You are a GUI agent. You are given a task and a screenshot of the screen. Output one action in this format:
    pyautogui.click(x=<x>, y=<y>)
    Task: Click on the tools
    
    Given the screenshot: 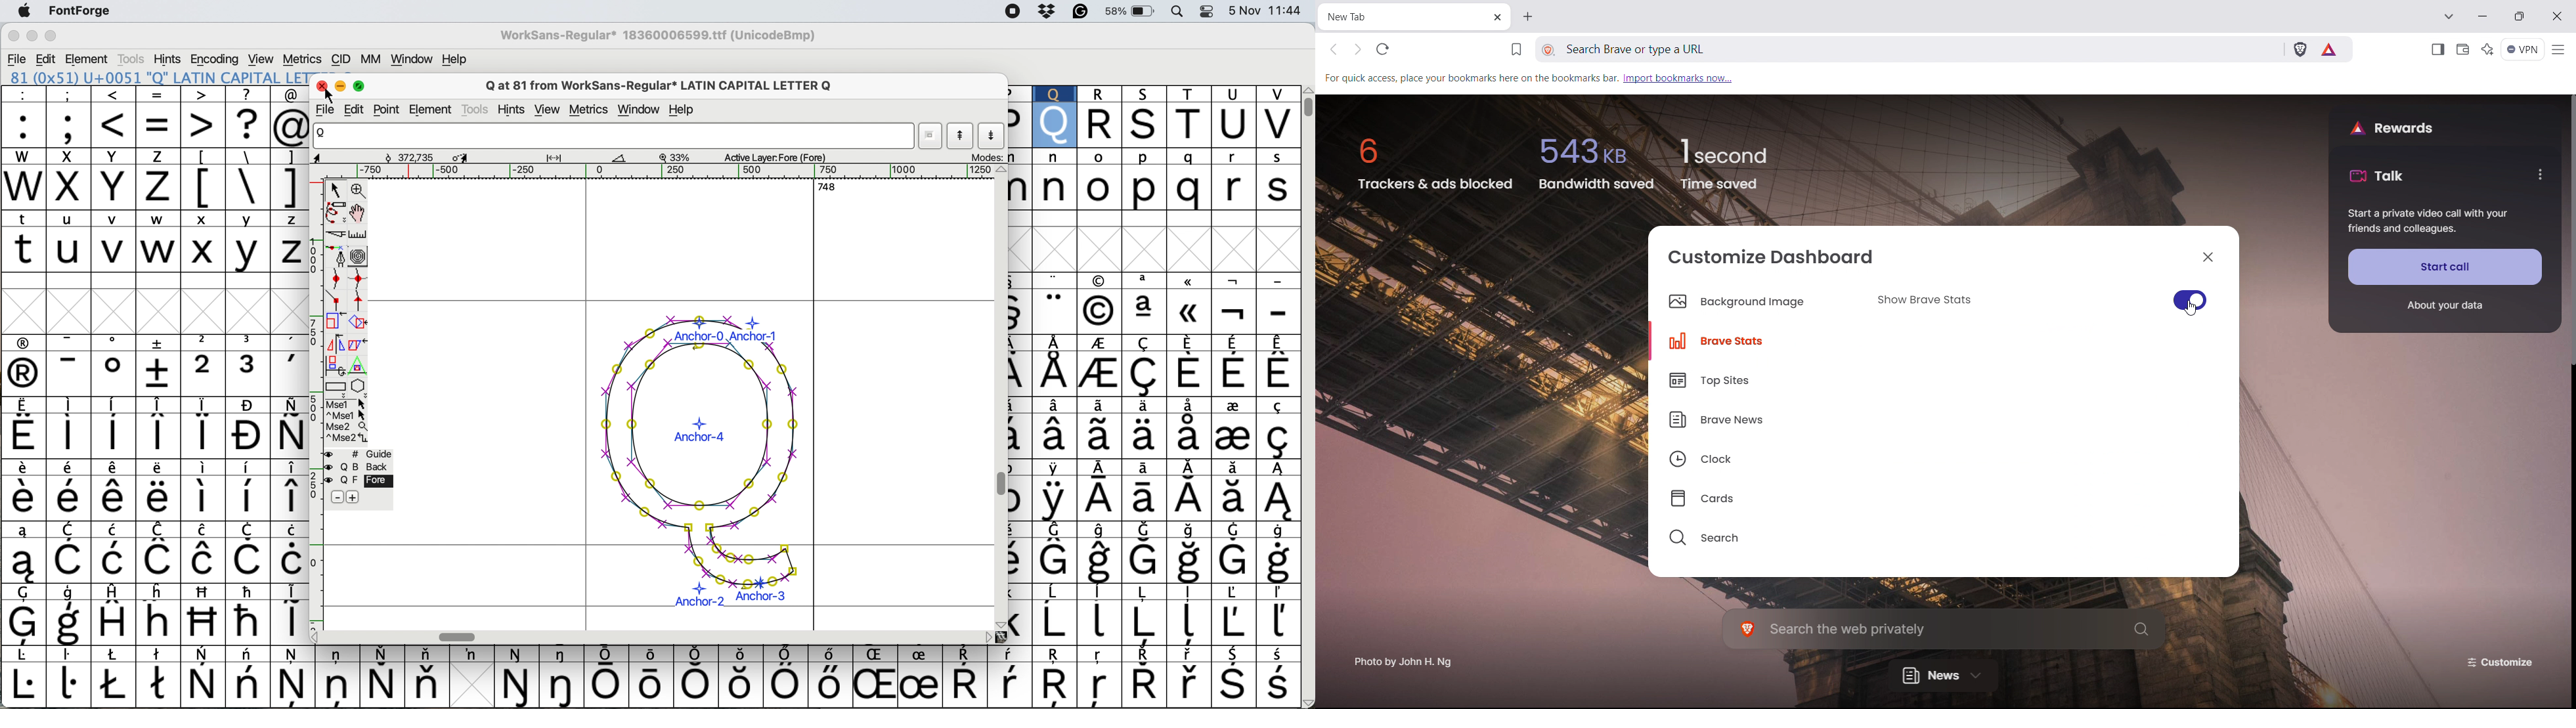 What is the action you would take?
    pyautogui.click(x=134, y=57)
    